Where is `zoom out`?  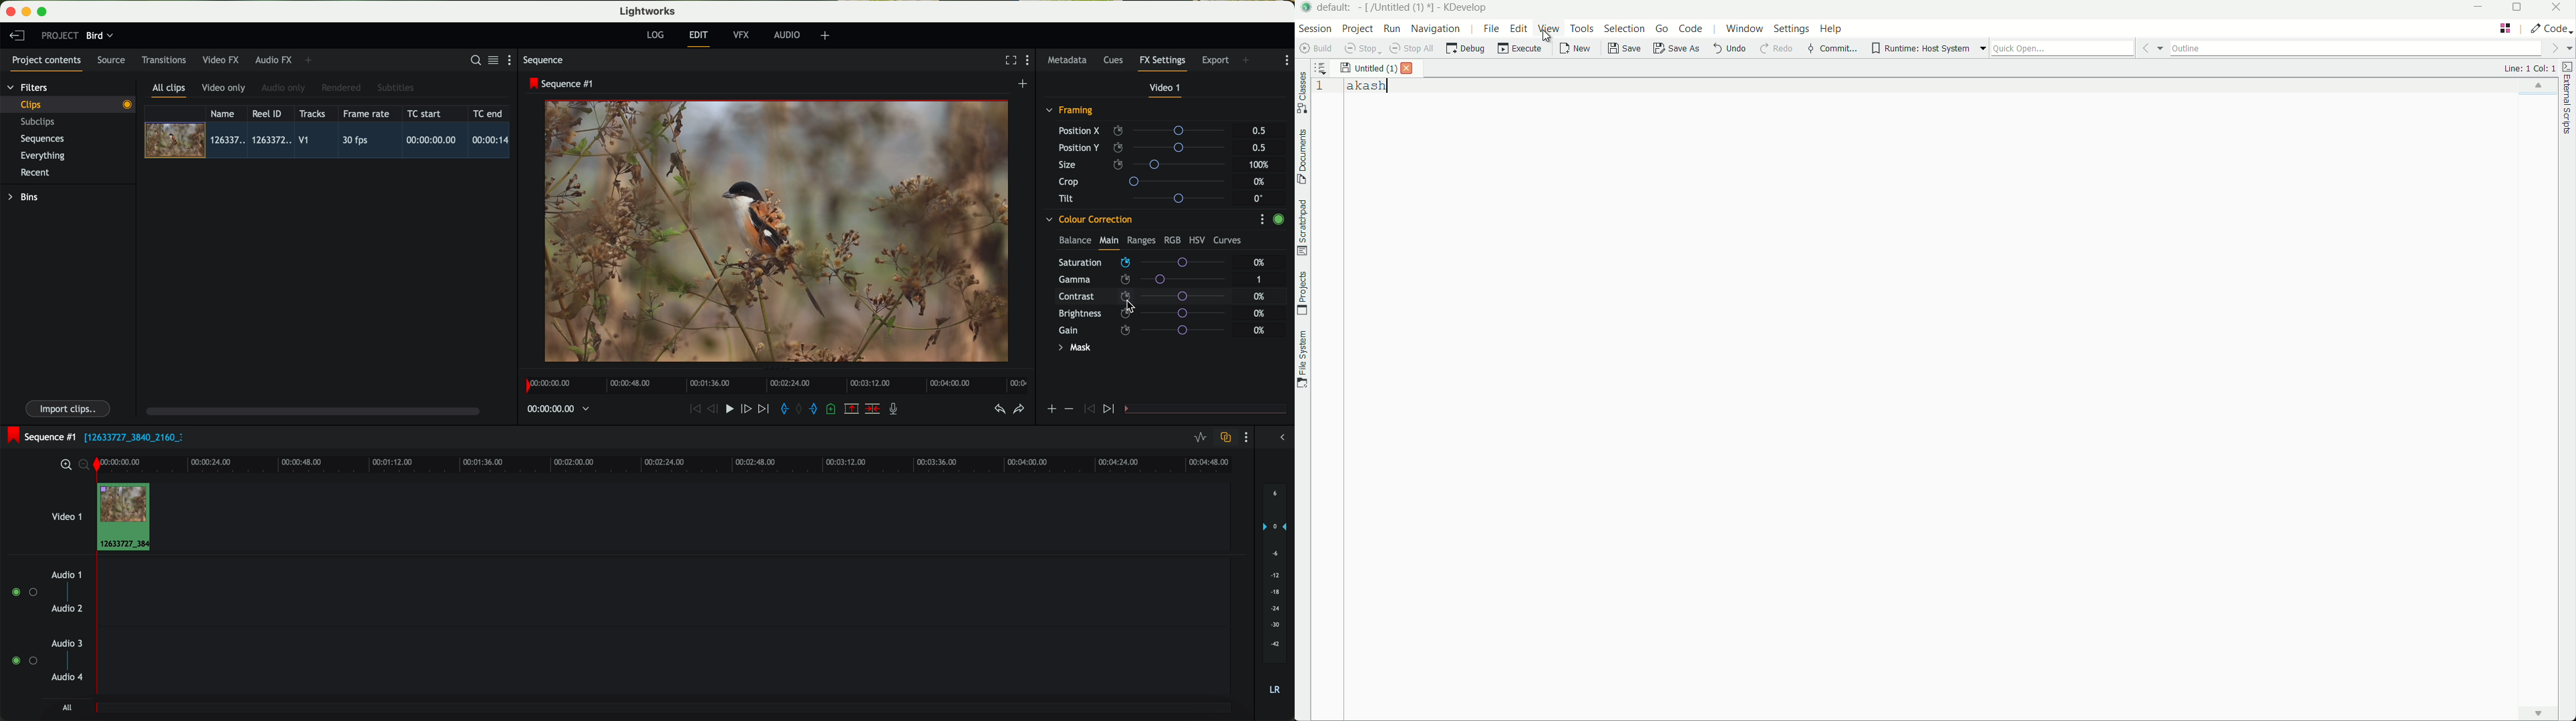 zoom out is located at coordinates (85, 466).